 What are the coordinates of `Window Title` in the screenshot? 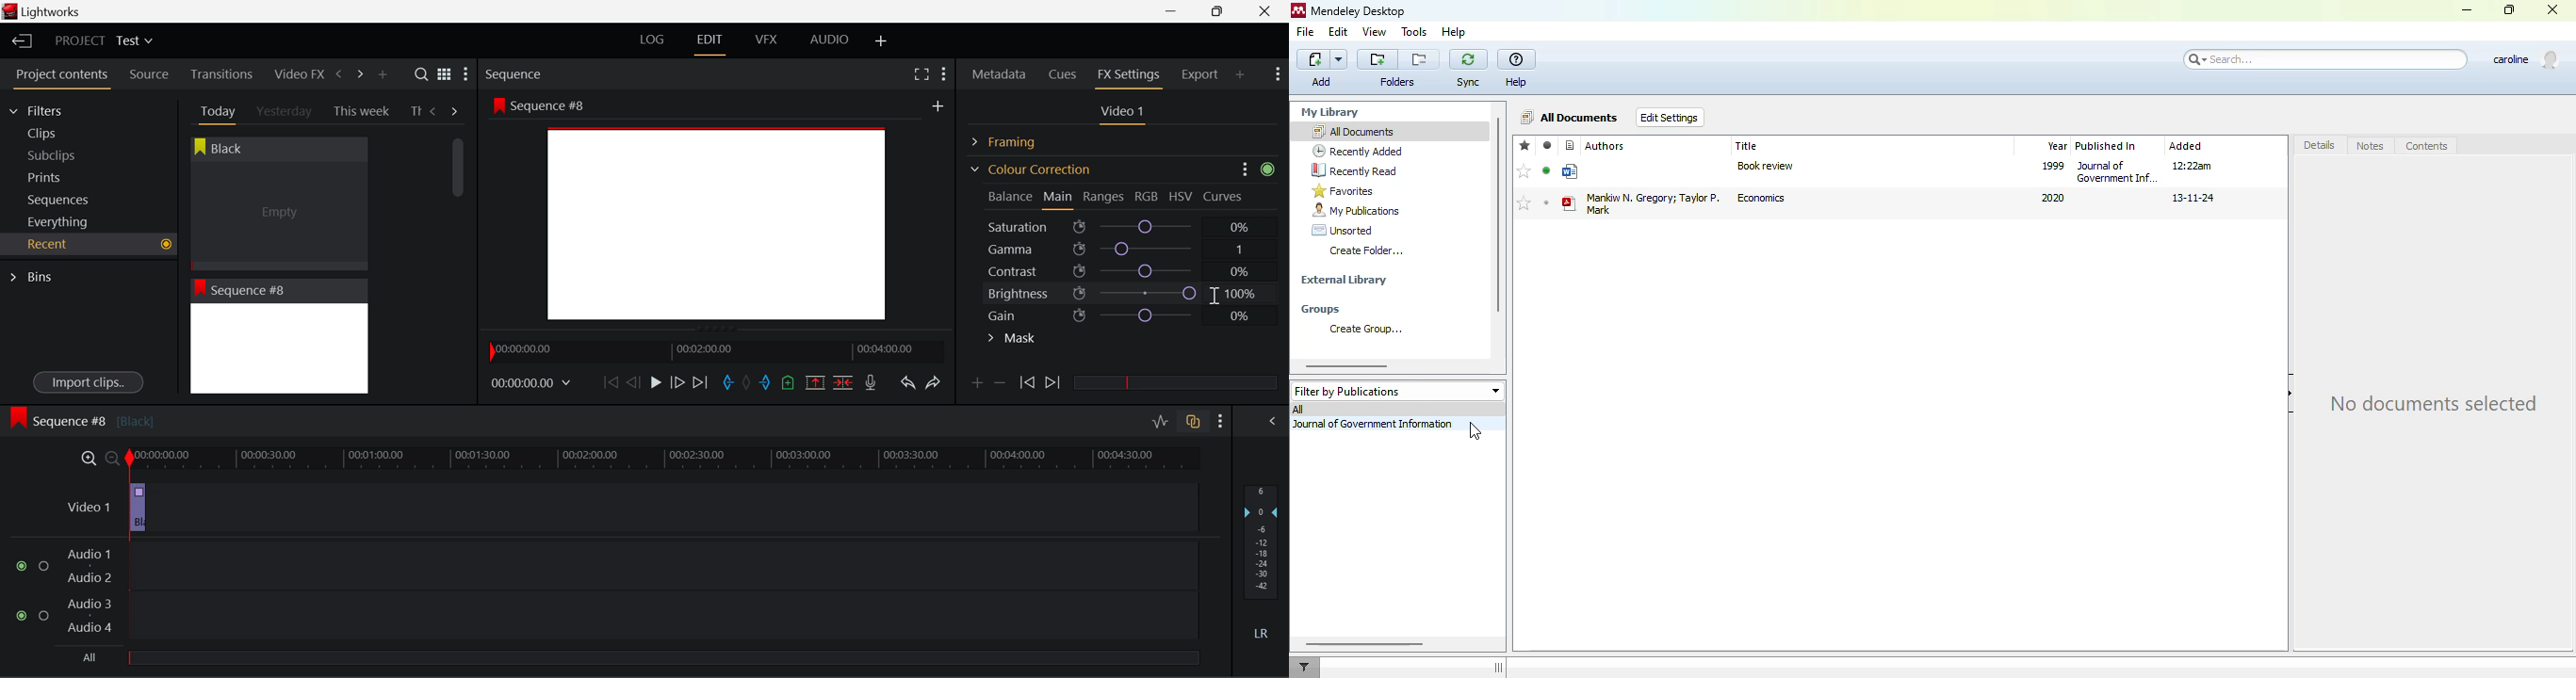 It's located at (42, 13).